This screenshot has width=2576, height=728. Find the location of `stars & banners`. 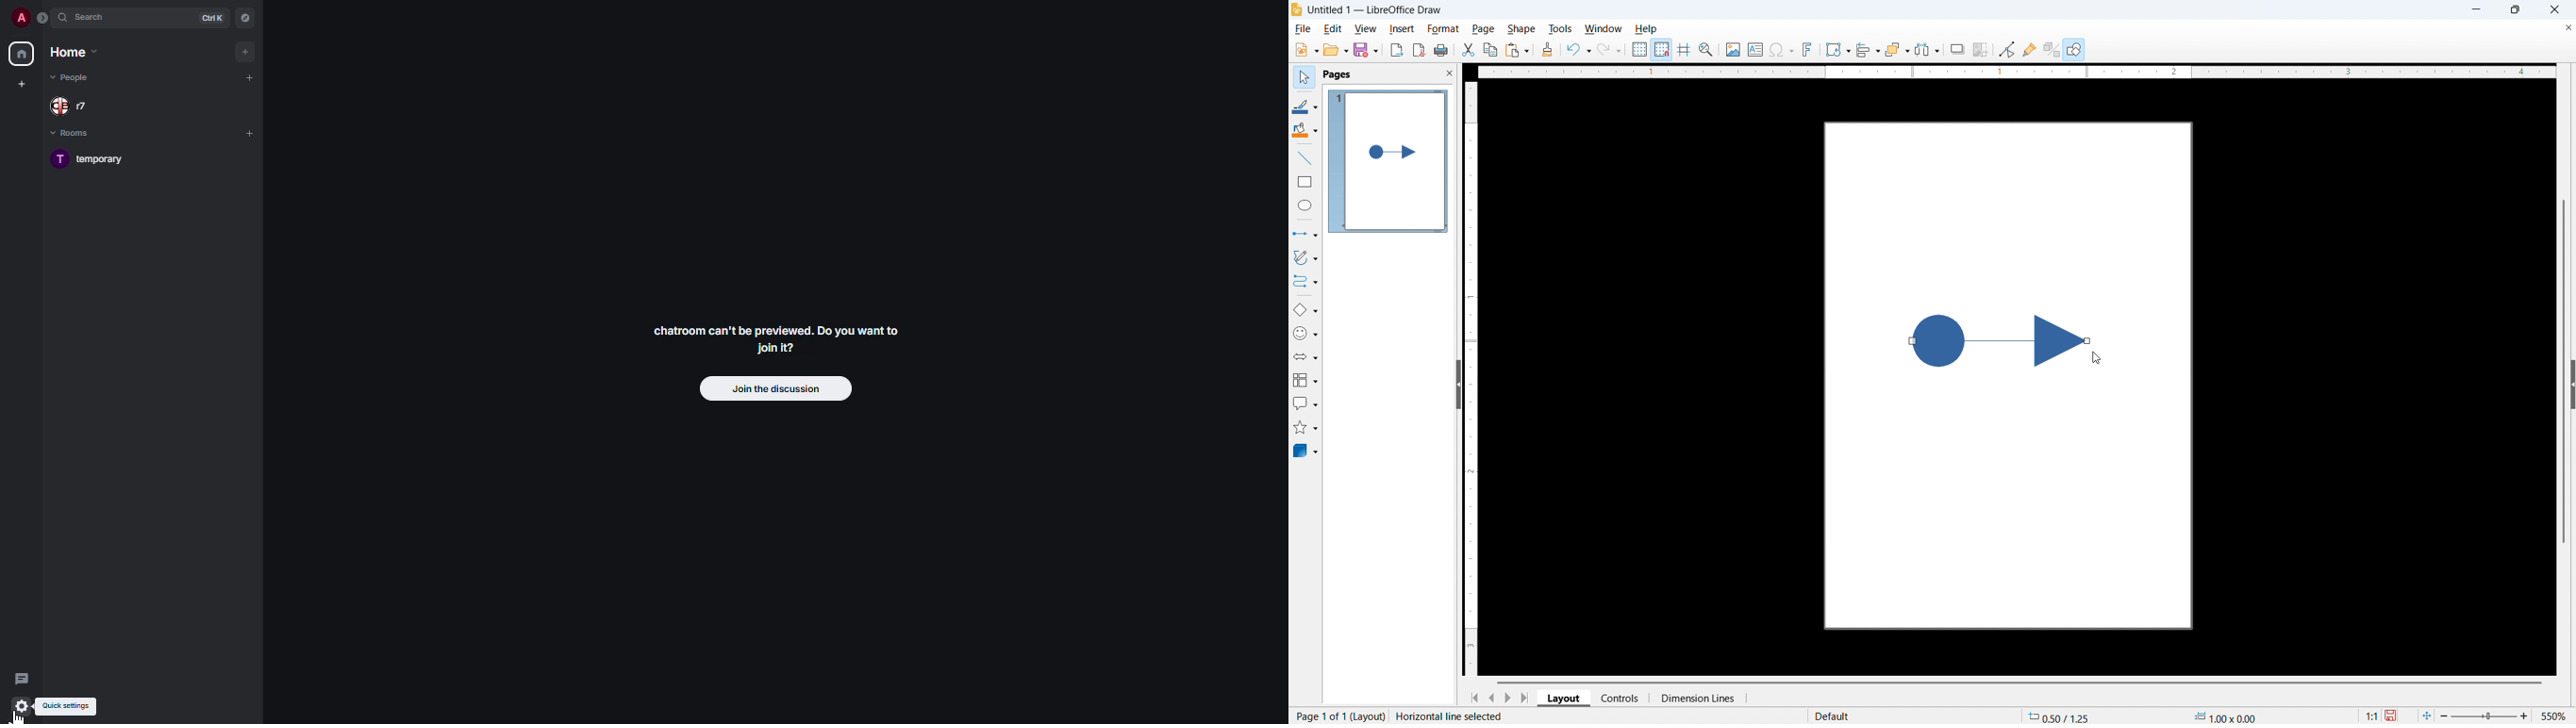

stars & banners is located at coordinates (1305, 427).